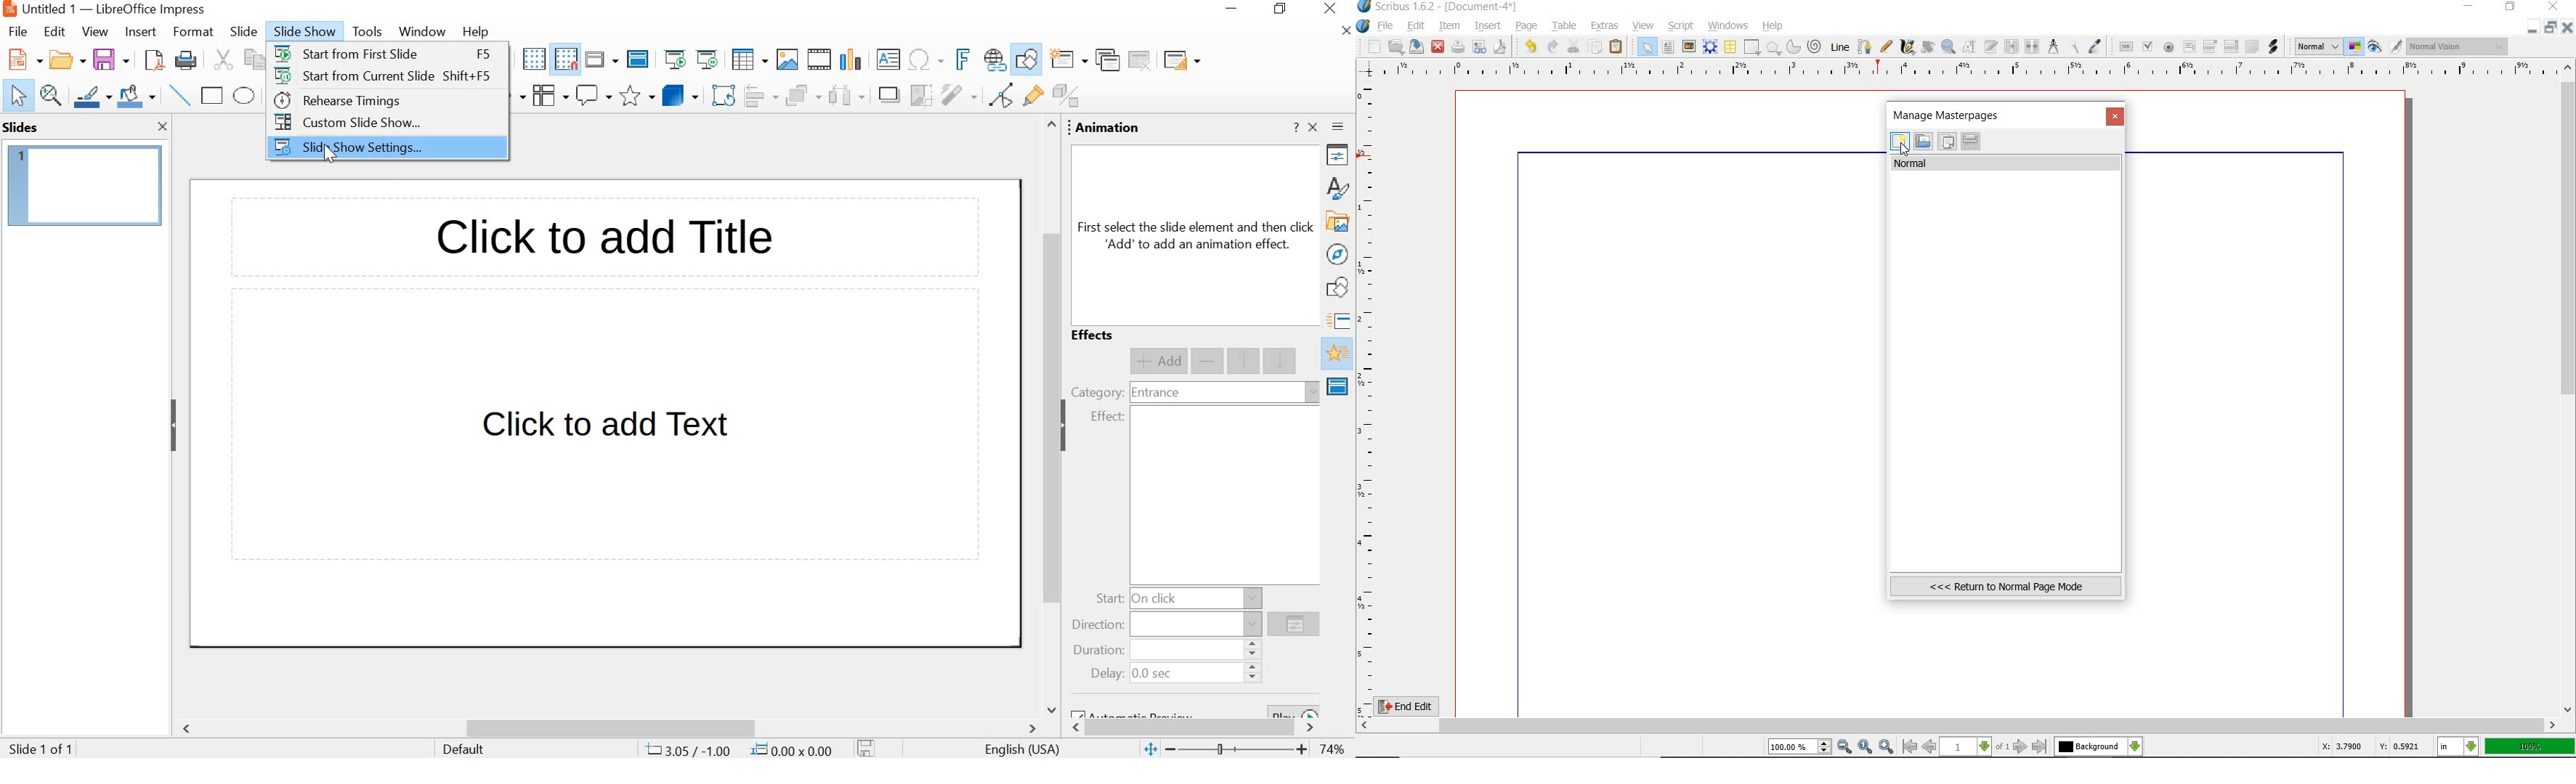 Image resolution: width=2576 pixels, height=784 pixels. What do you see at coordinates (1109, 599) in the screenshot?
I see `start` at bounding box center [1109, 599].